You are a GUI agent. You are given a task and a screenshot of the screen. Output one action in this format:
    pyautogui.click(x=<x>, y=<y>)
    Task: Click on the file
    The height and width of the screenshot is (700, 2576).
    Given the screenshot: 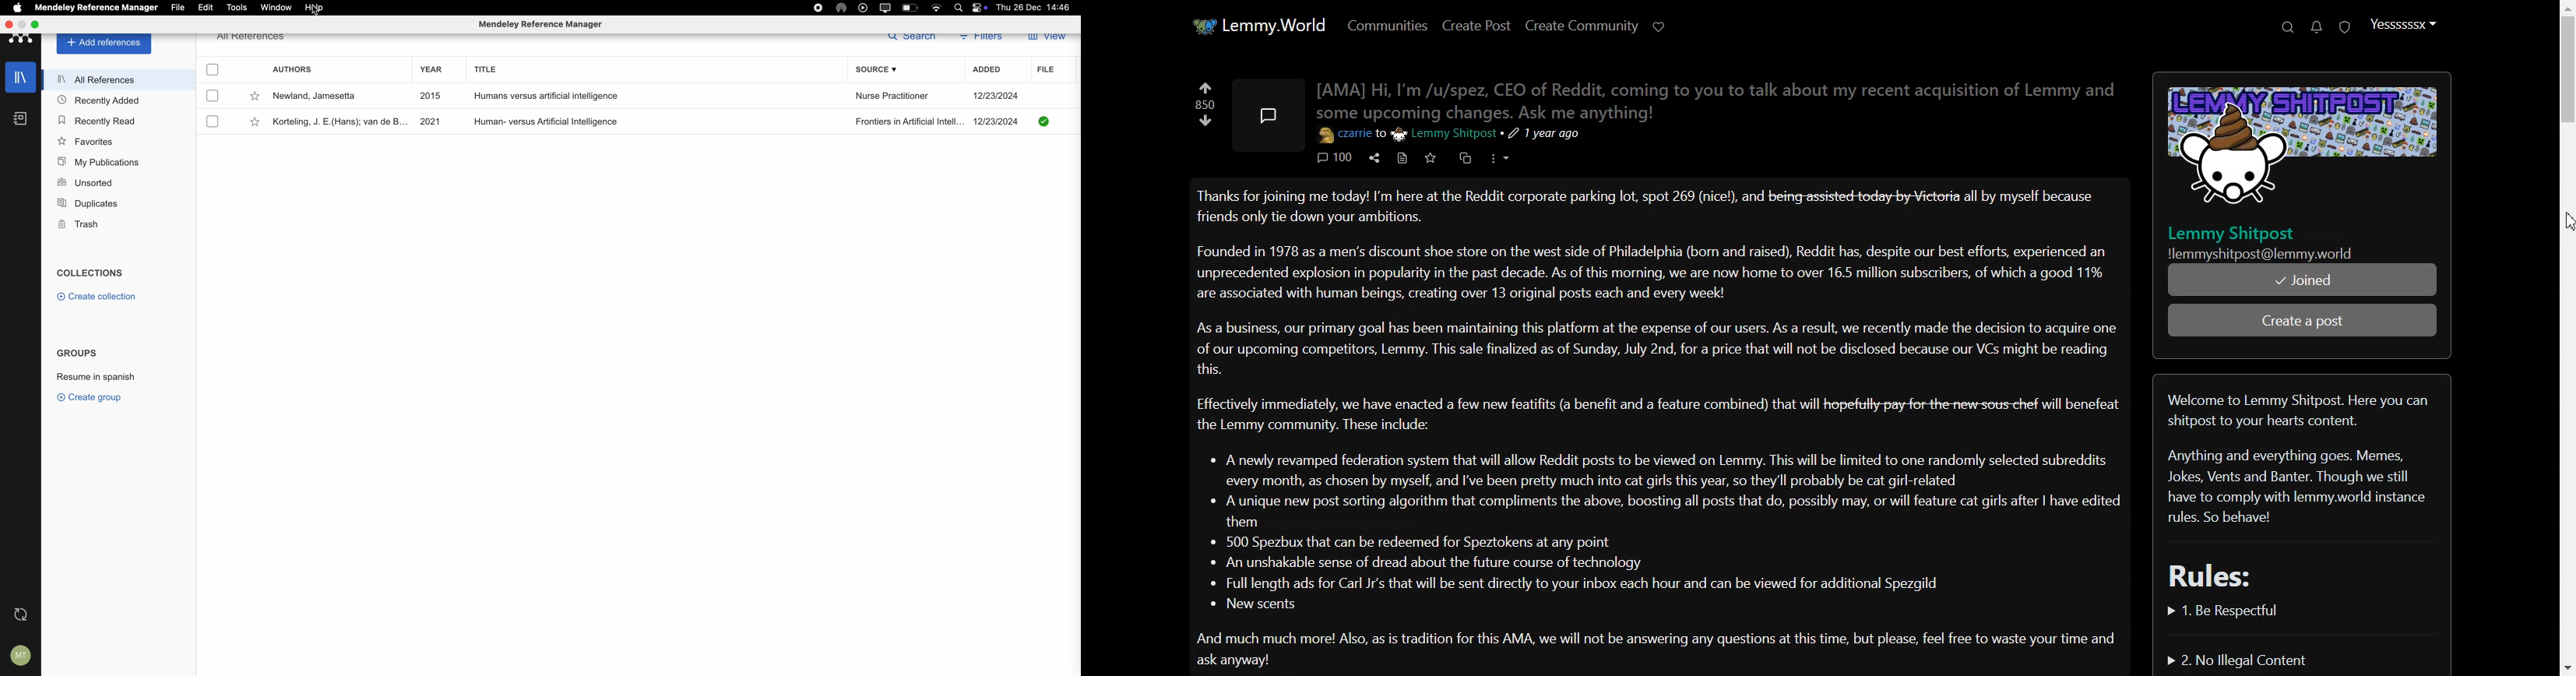 What is the action you would take?
    pyautogui.click(x=1051, y=69)
    